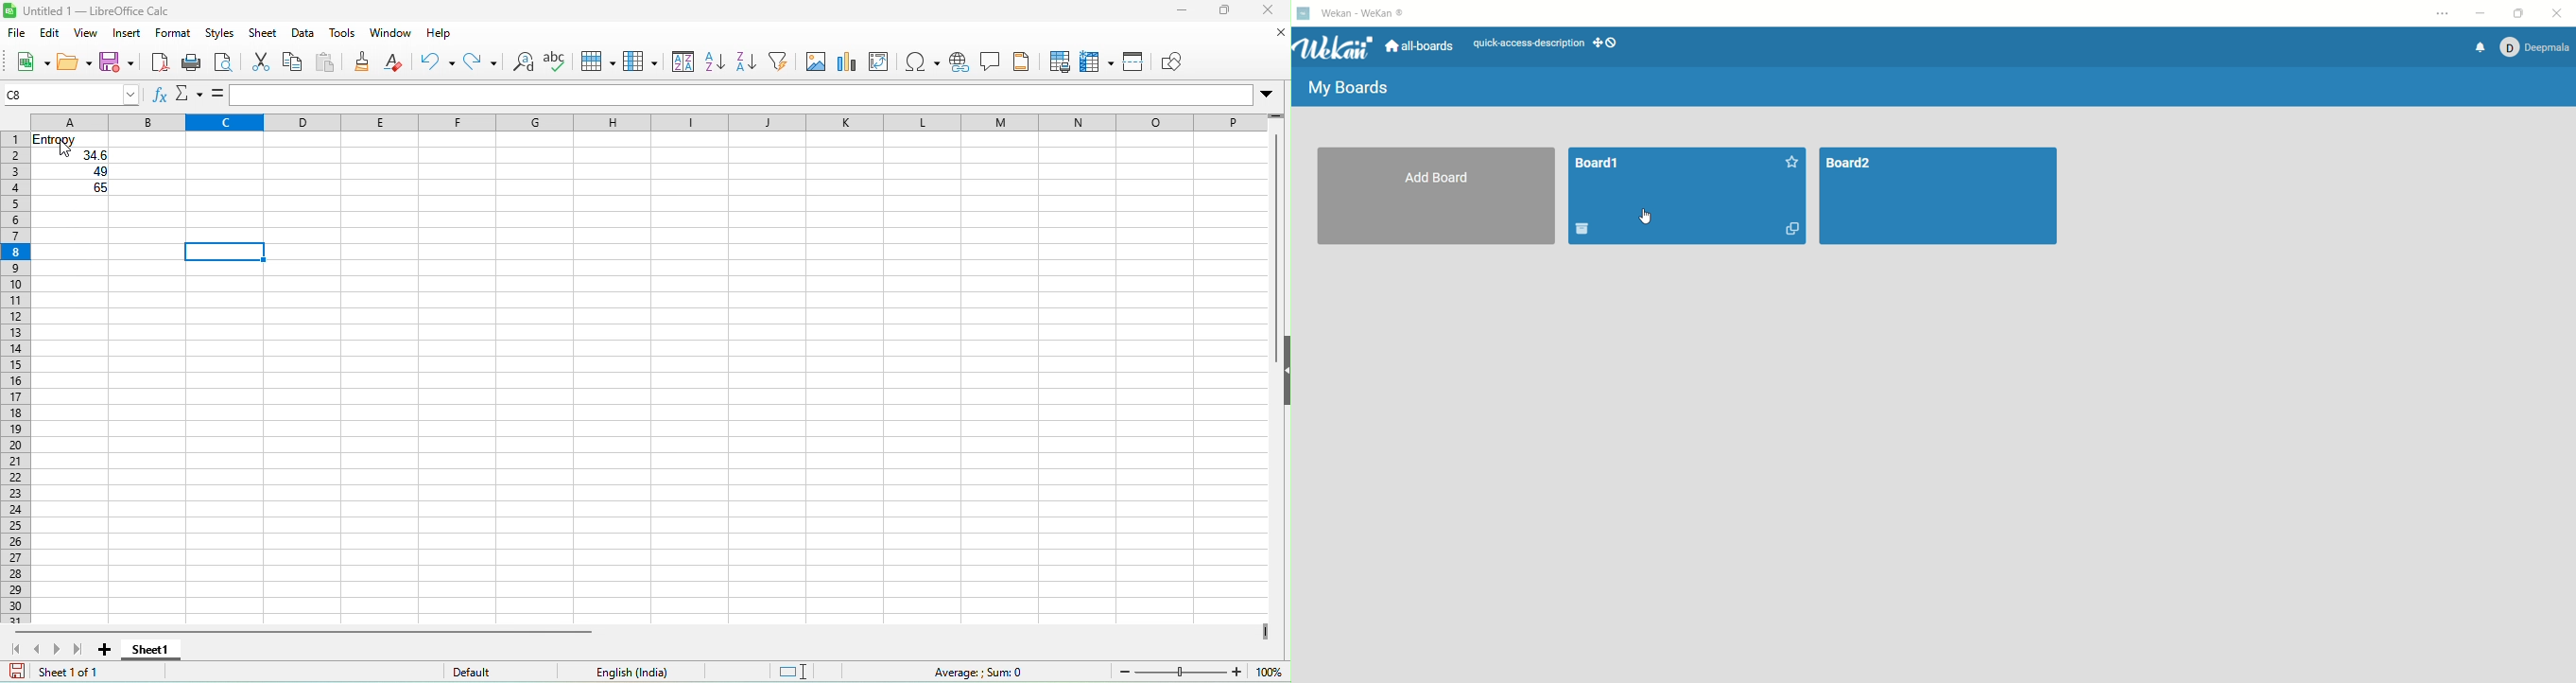 This screenshot has width=2576, height=700. I want to click on my boards, so click(1350, 87).